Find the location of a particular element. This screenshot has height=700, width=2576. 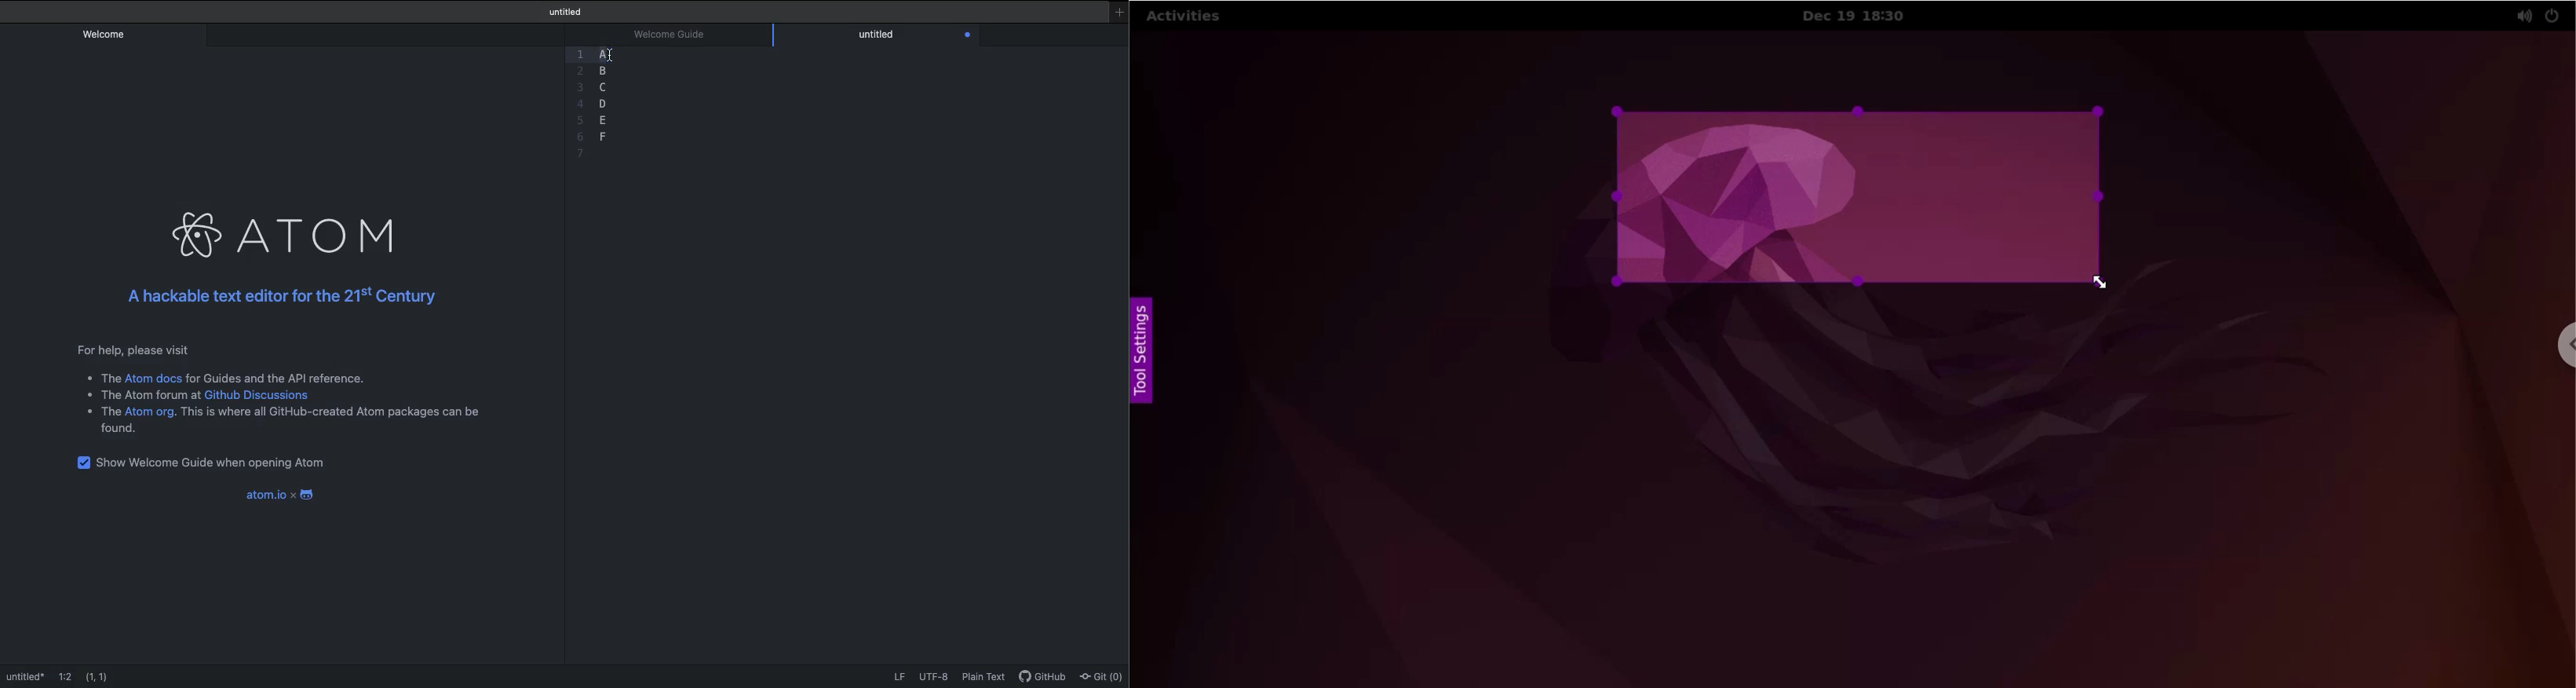

1 is located at coordinates (577, 57).